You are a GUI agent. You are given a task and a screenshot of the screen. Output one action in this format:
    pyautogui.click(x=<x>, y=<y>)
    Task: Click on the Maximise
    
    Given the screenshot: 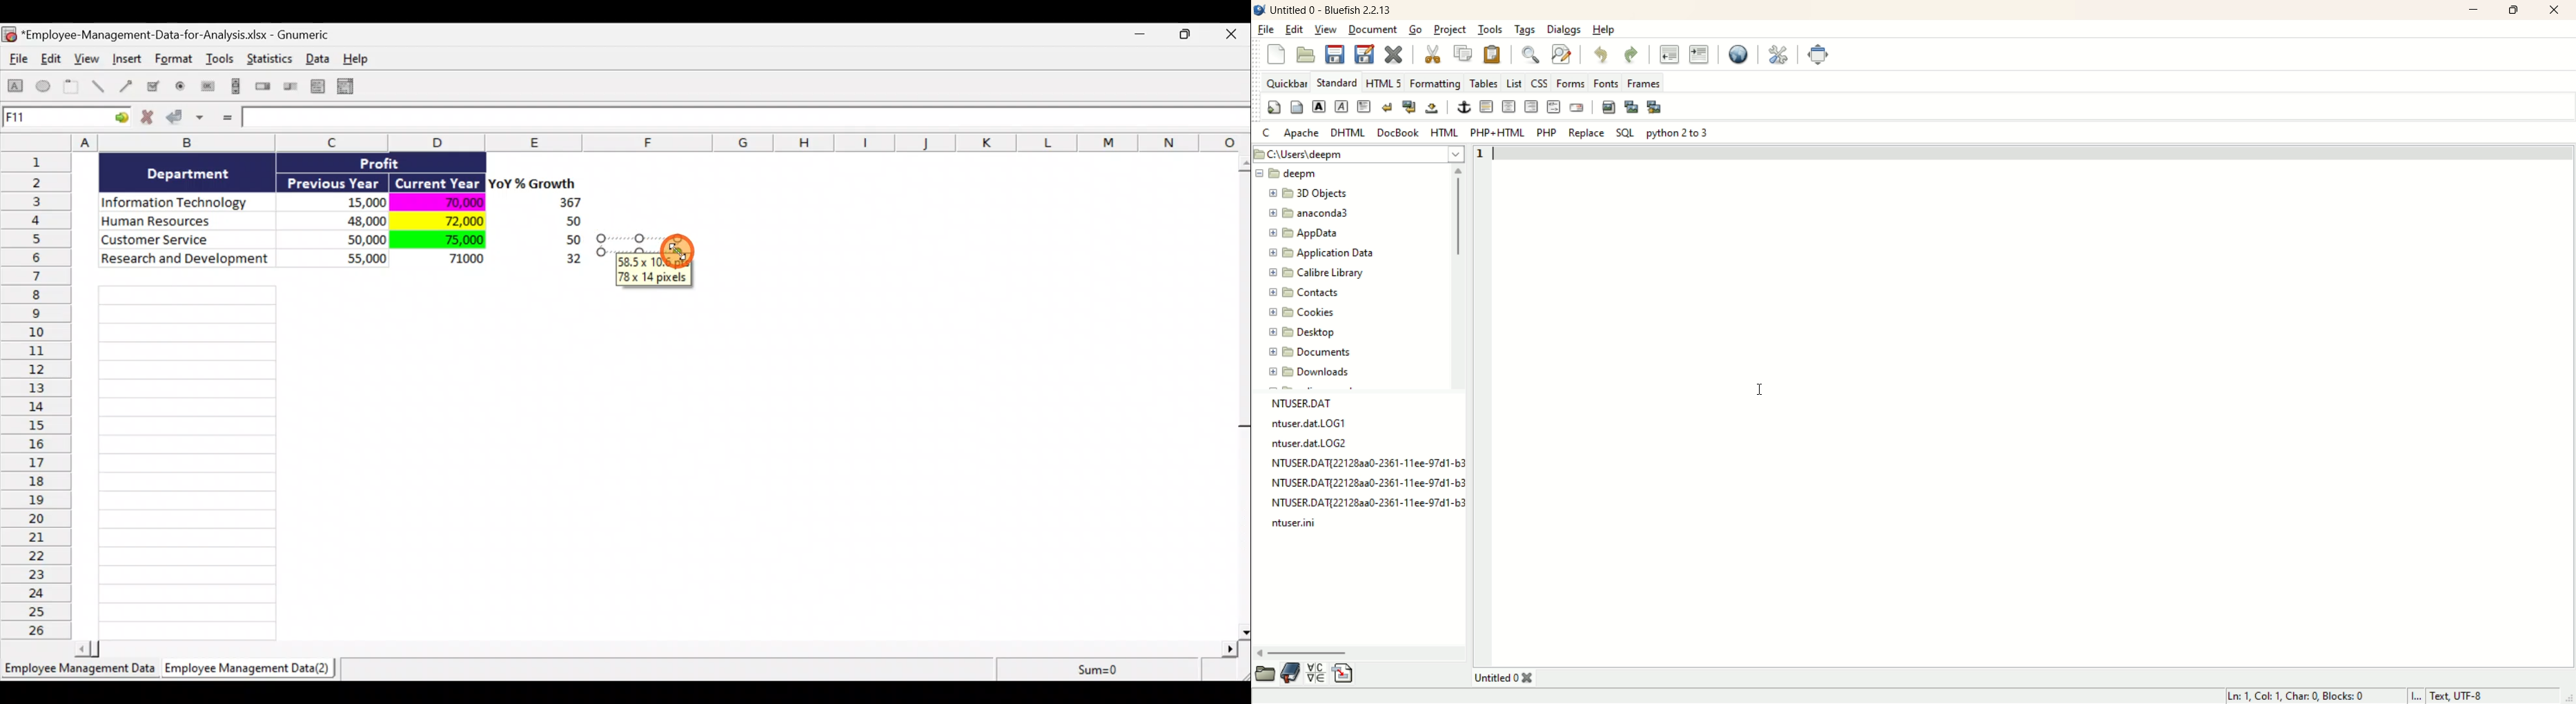 What is the action you would take?
    pyautogui.click(x=1192, y=33)
    